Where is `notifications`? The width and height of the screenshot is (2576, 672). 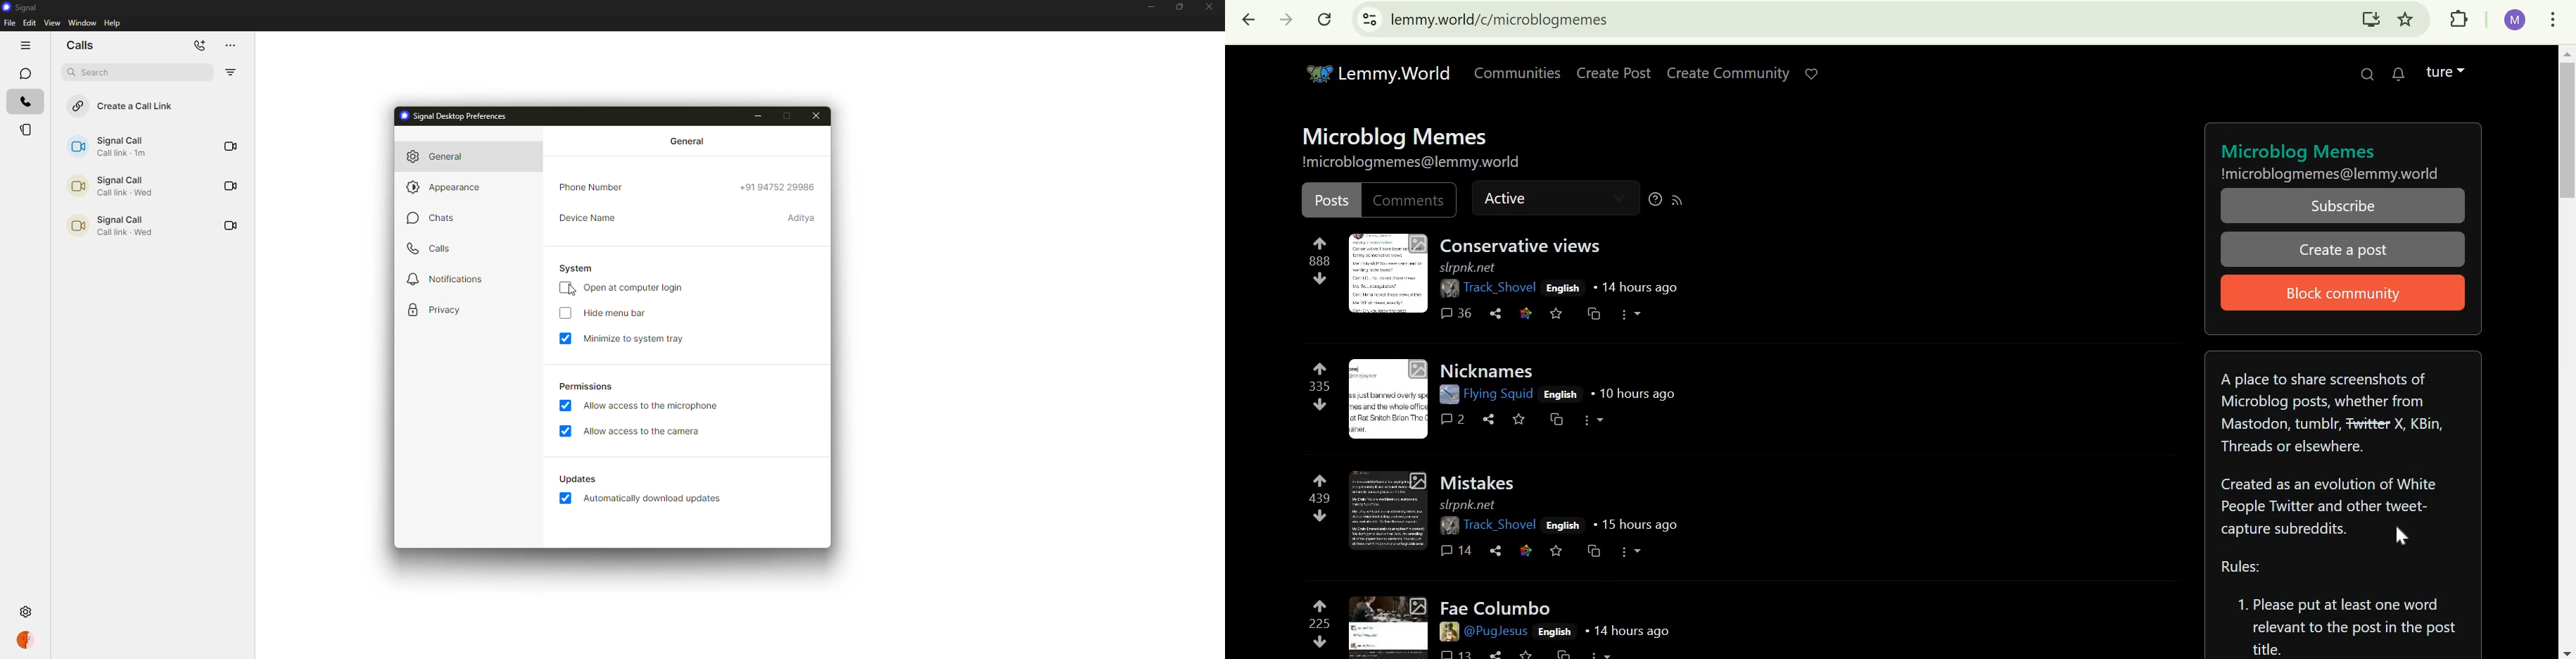
notifications is located at coordinates (2401, 75).